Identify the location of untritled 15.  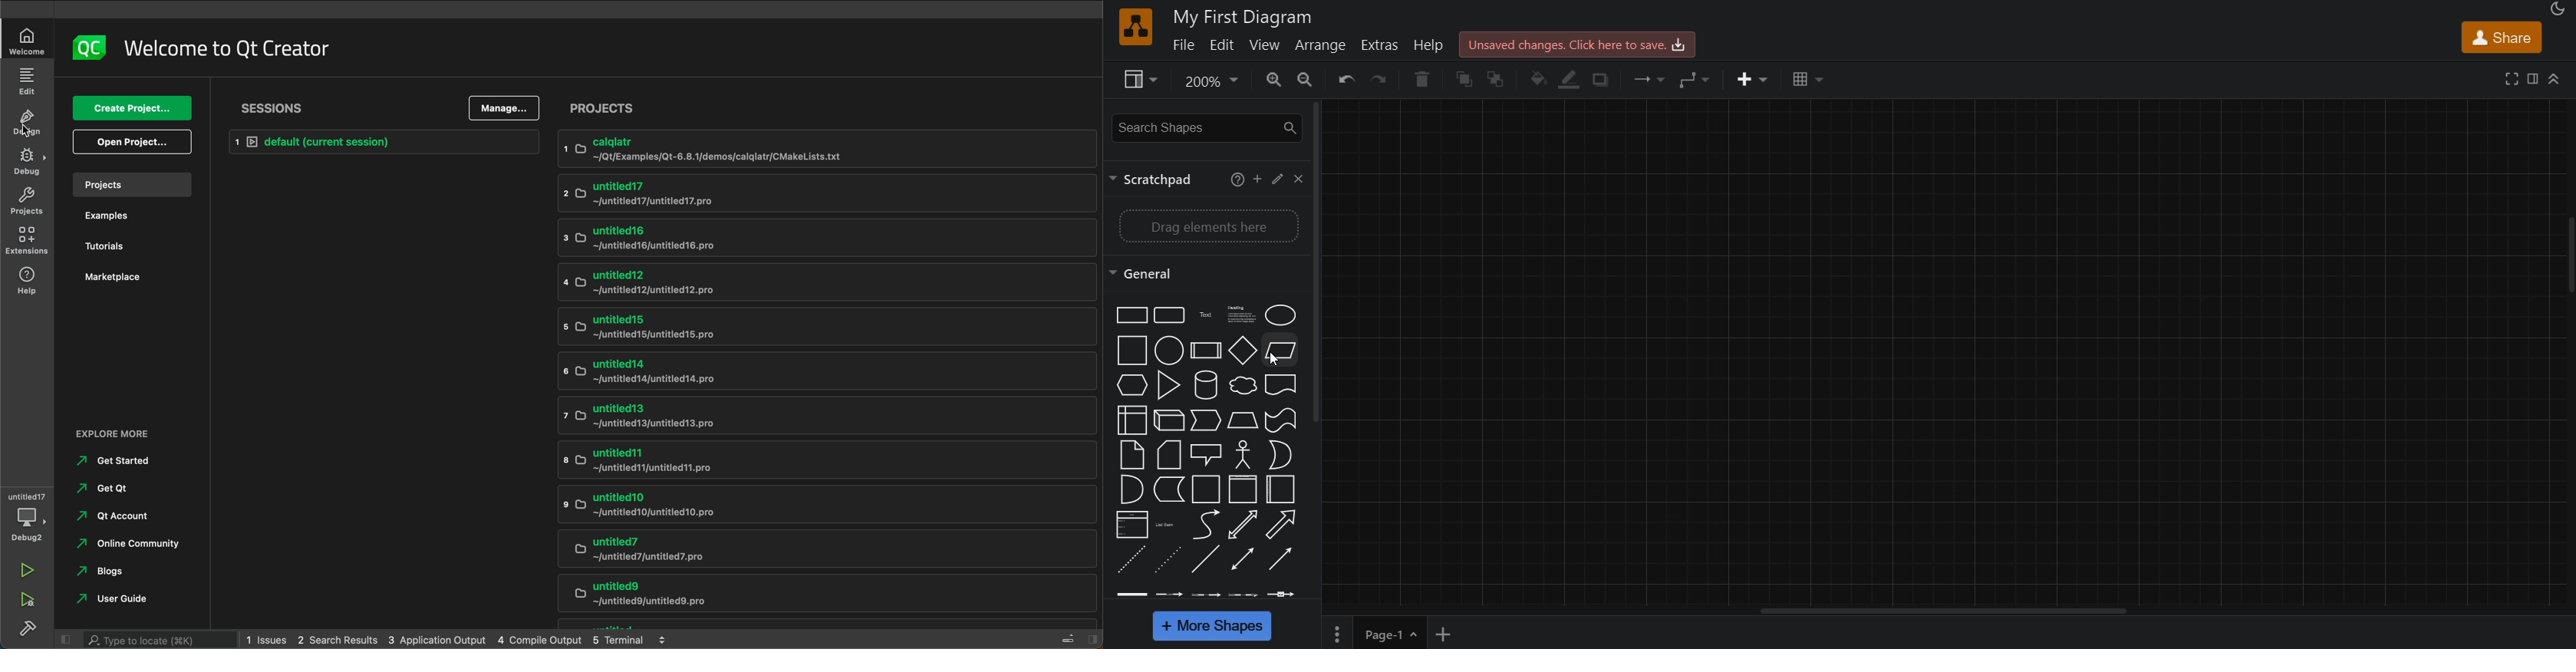
(804, 329).